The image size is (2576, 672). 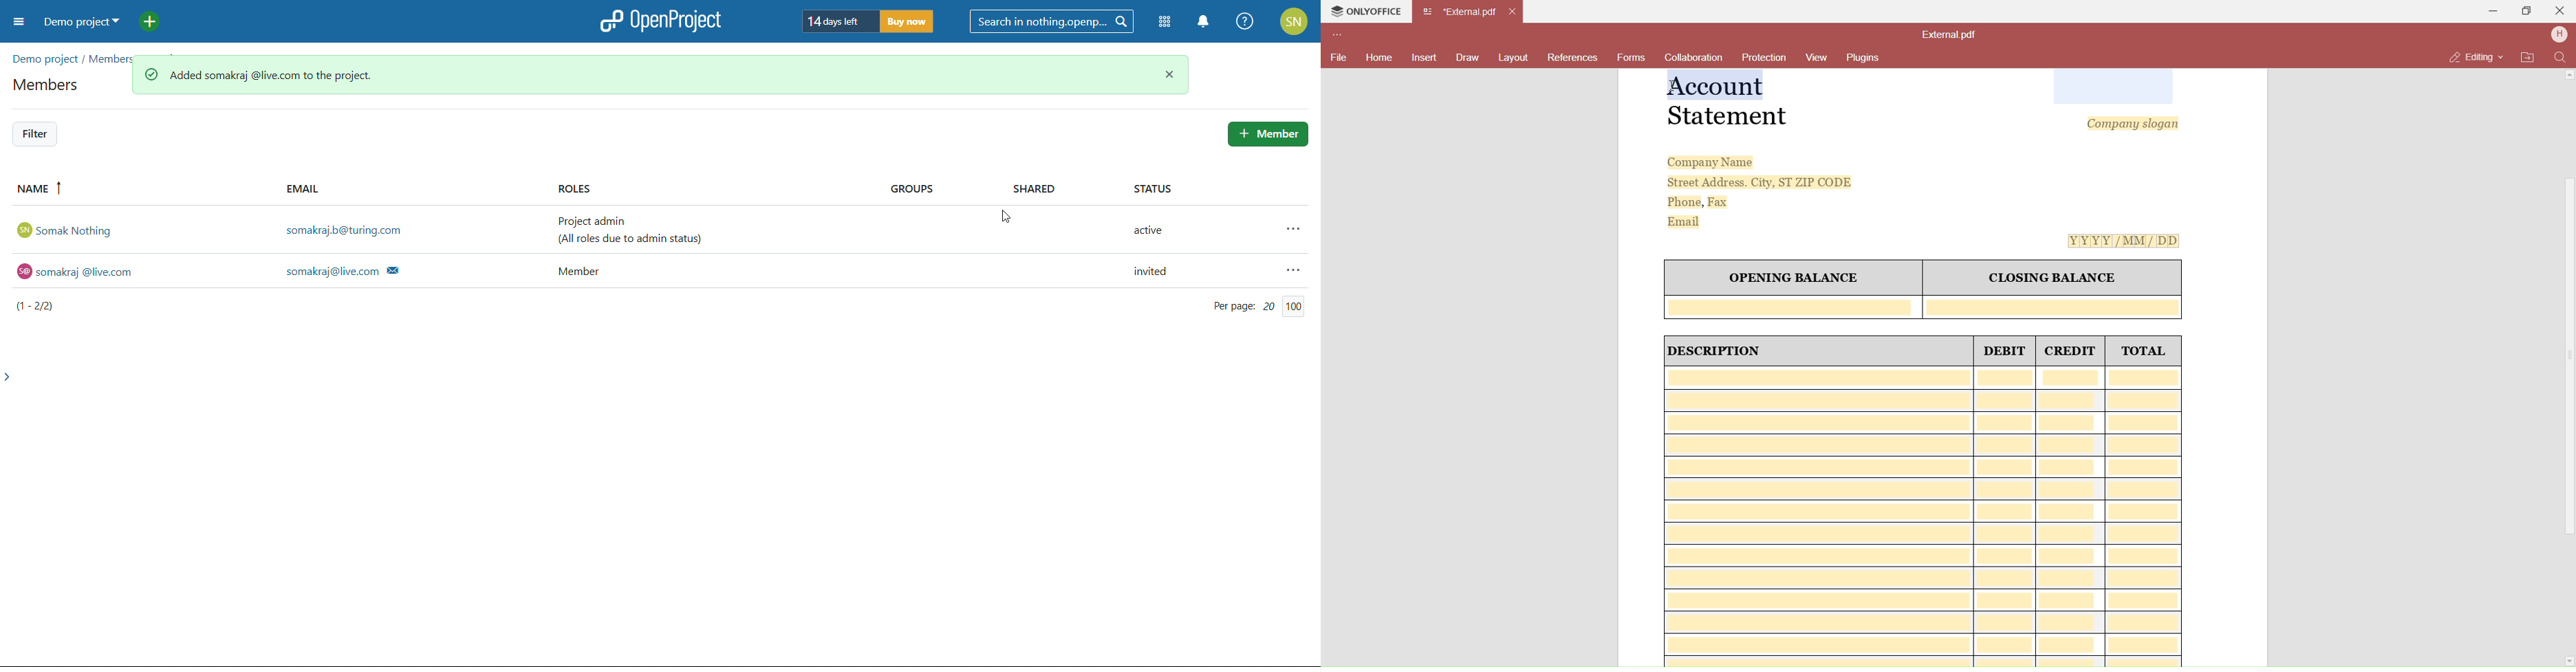 I want to click on Statement, so click(x=1728, y=118).